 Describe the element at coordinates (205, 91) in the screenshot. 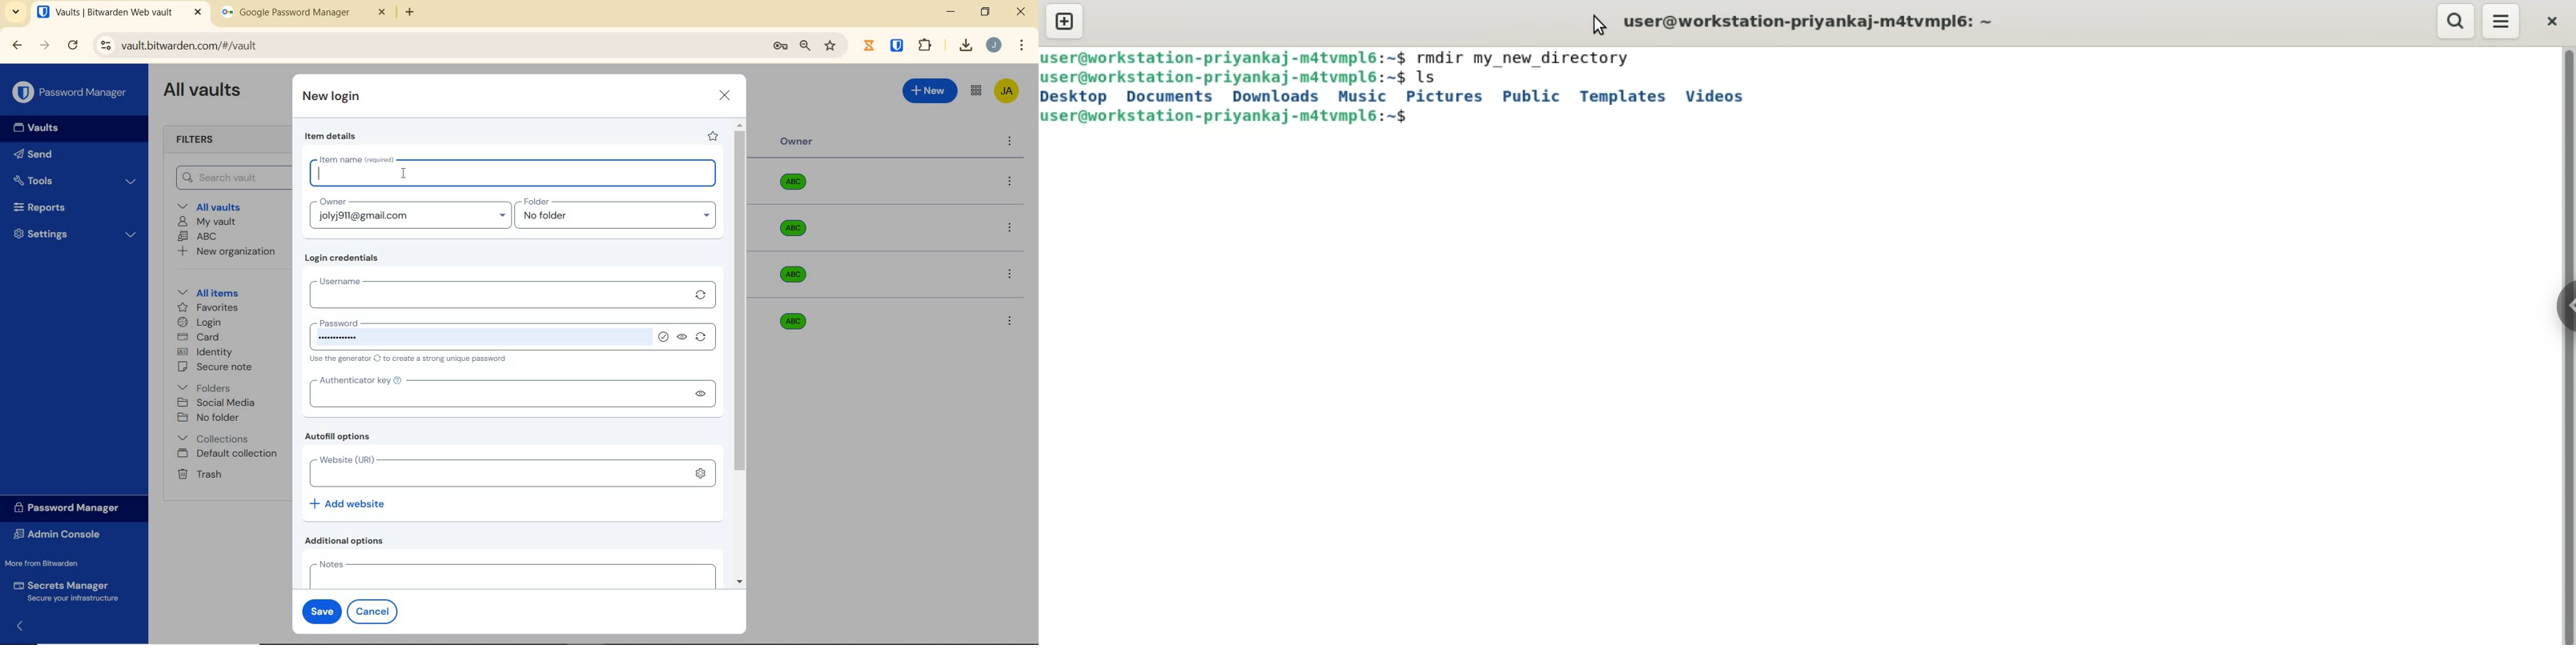

I see `All Vaults` at that location.